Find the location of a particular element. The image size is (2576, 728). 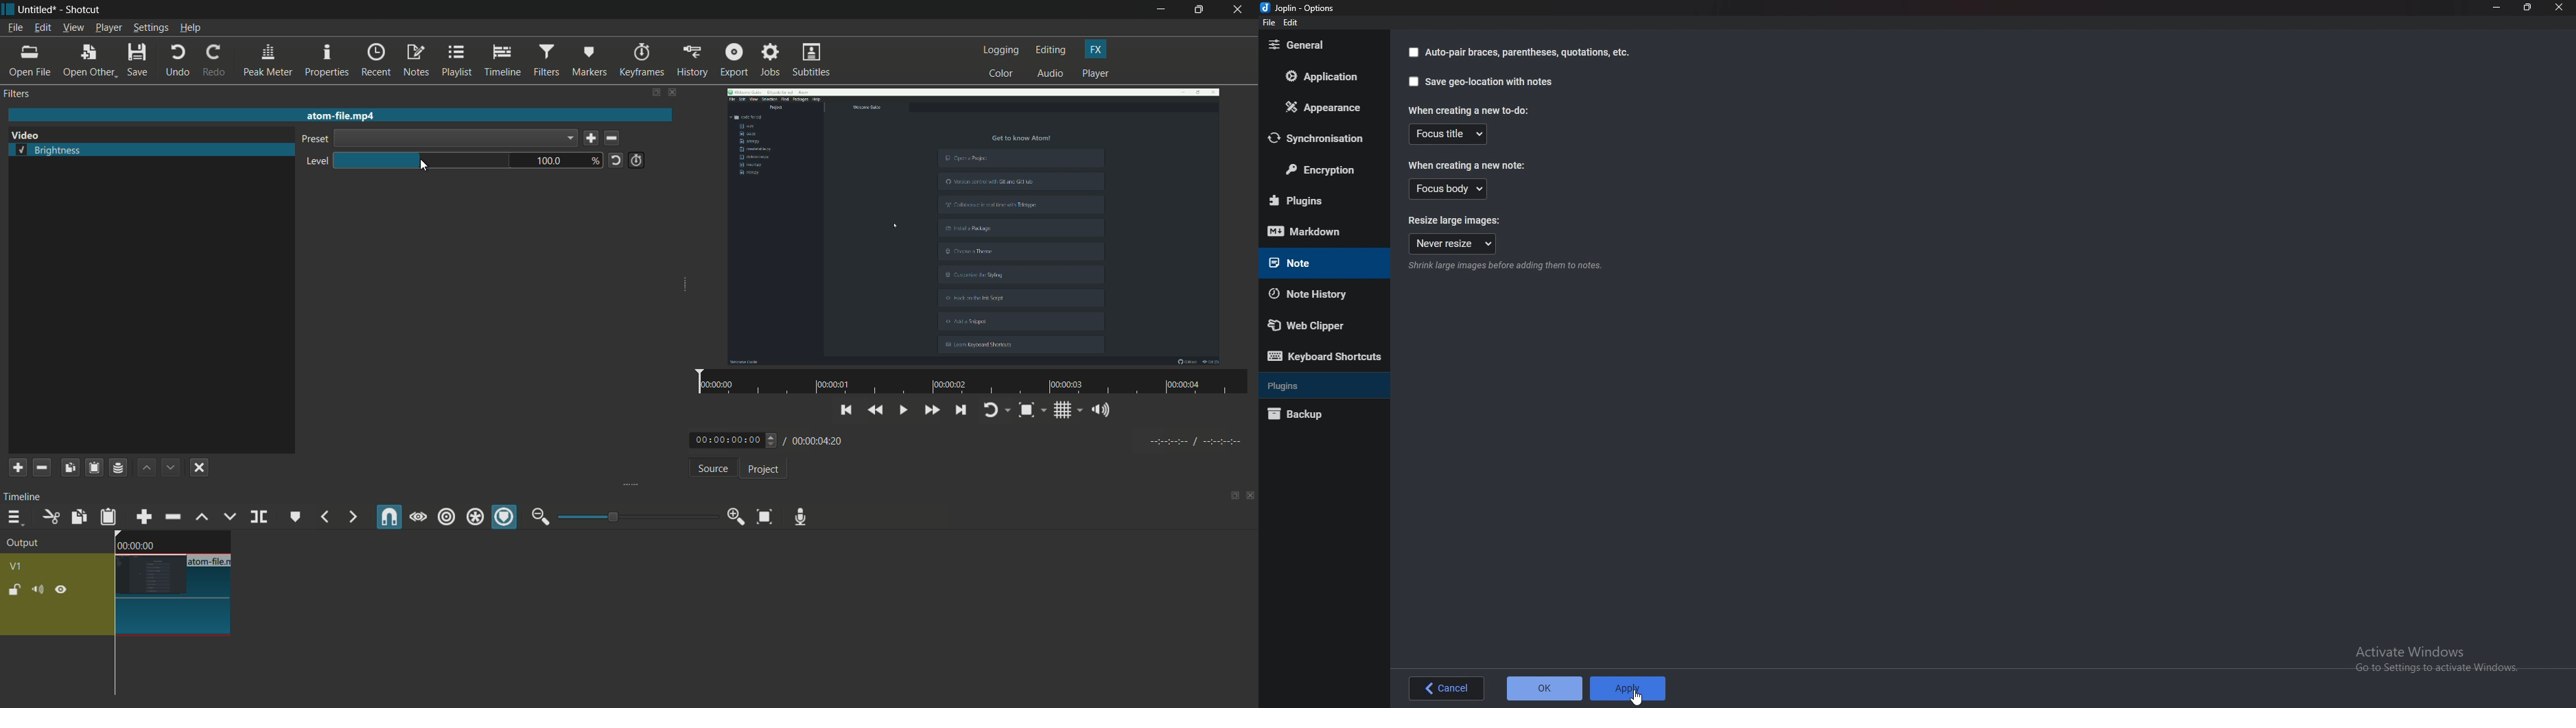

preset is located at coordinates (313, 140).